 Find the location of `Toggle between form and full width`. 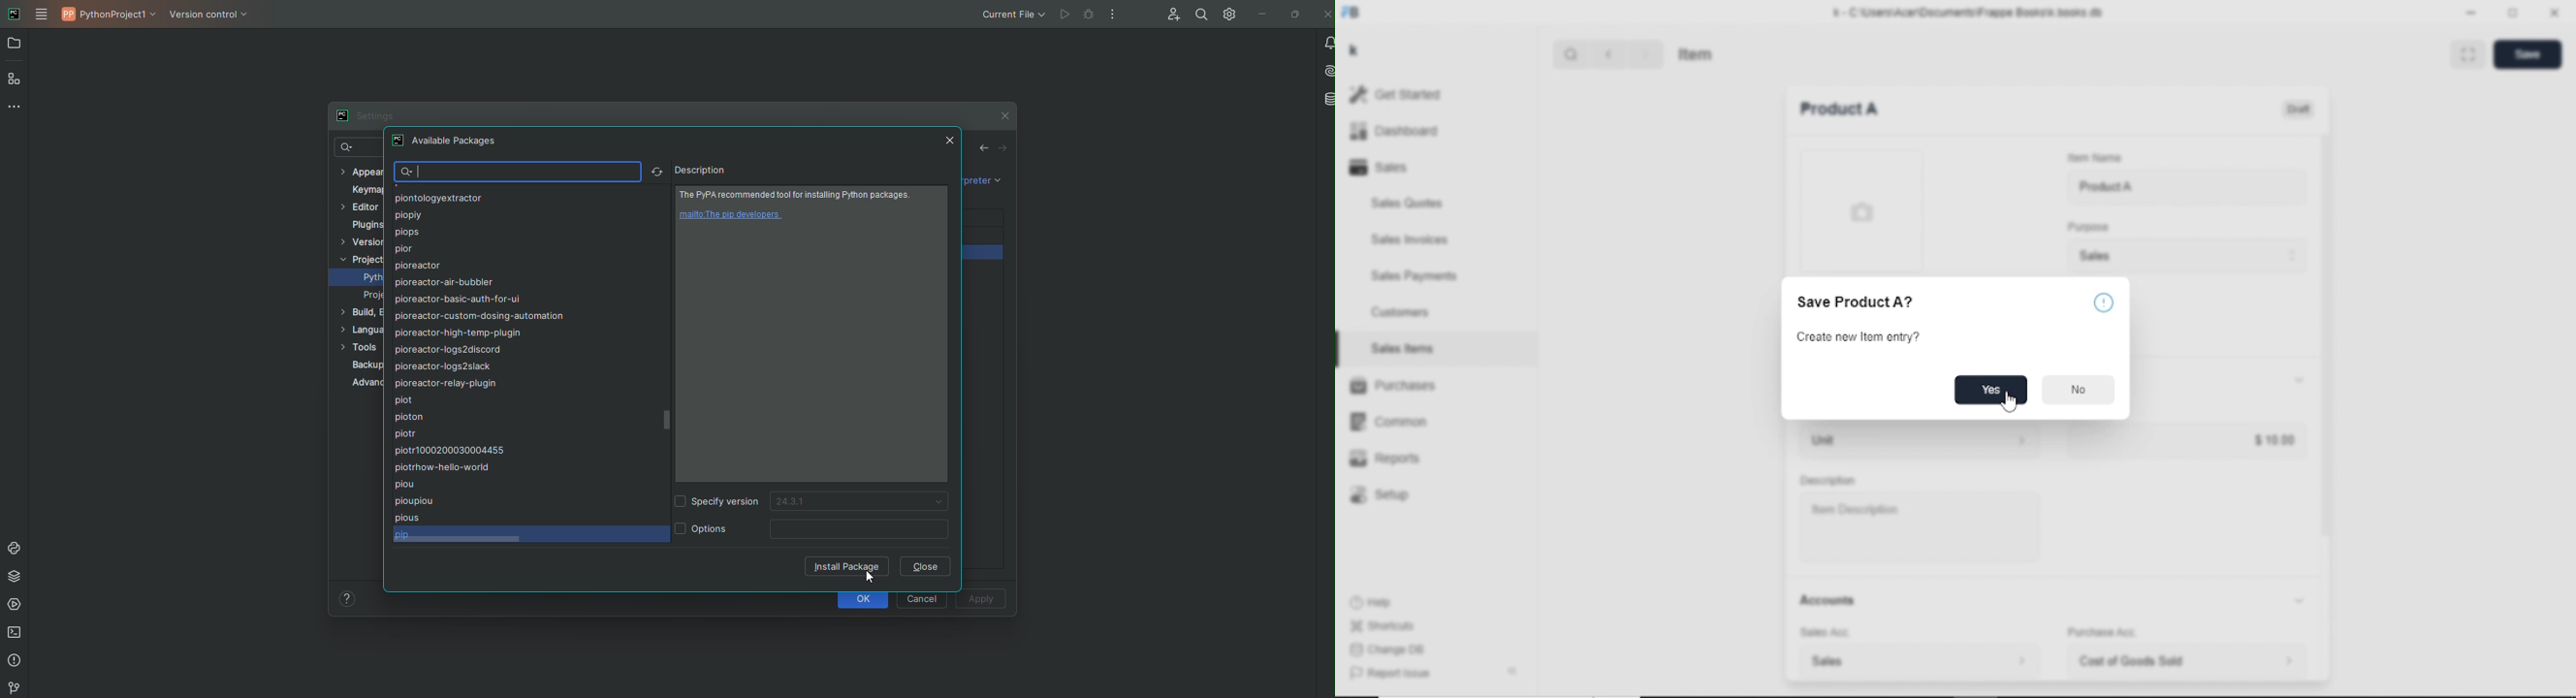

Toggle between form and full width is located at coordinates (2513, 12).